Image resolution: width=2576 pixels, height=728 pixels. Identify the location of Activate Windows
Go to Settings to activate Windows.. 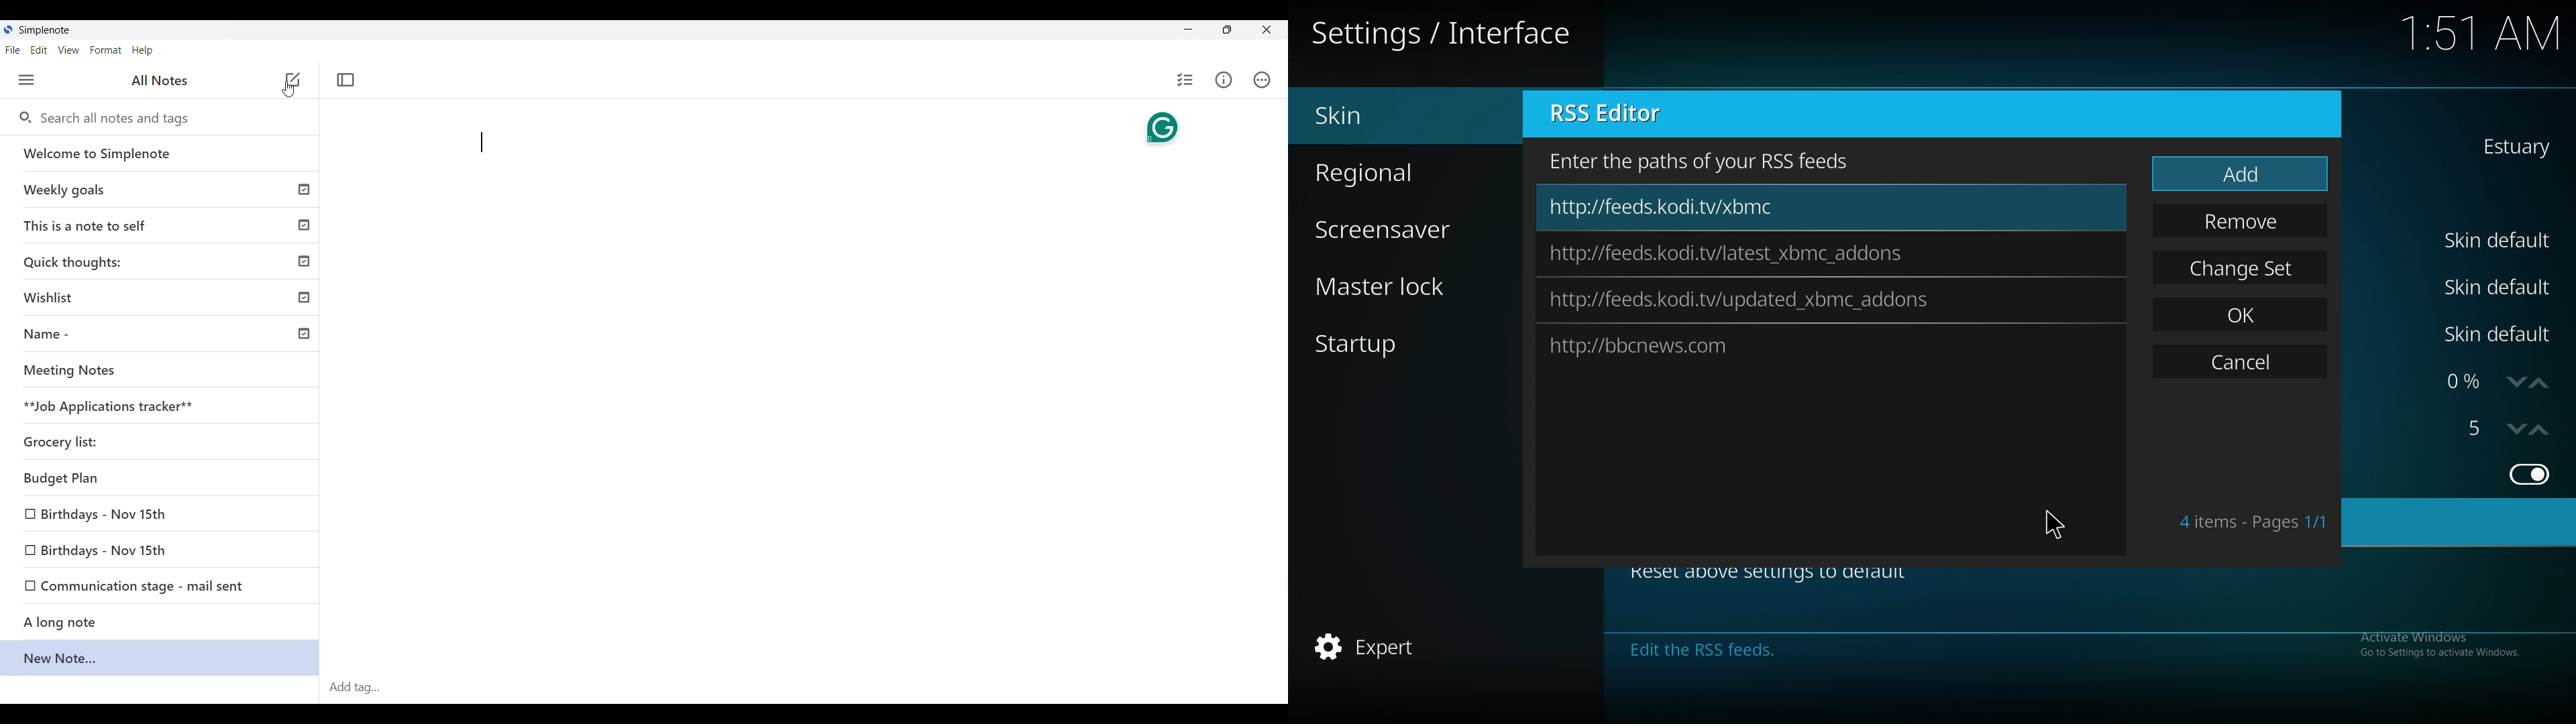
(2445, 644).